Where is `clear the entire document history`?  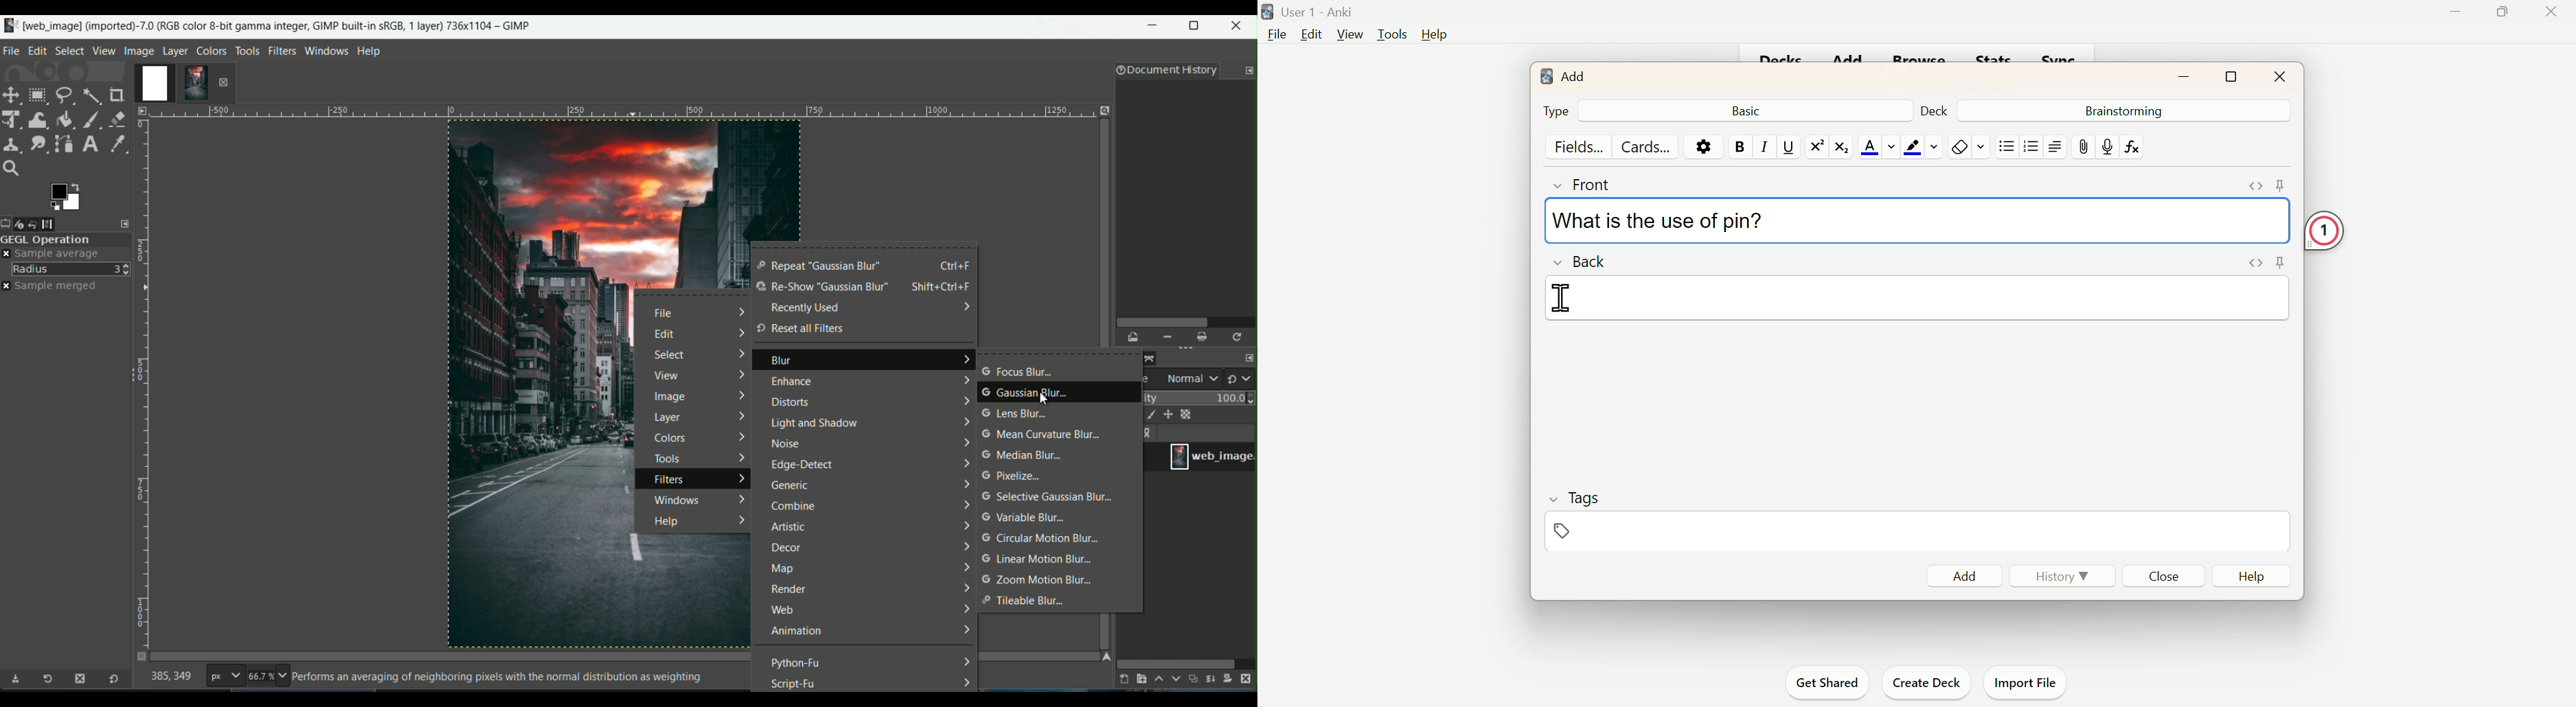
clear the entire document history is located at coordinates (1203, 337).